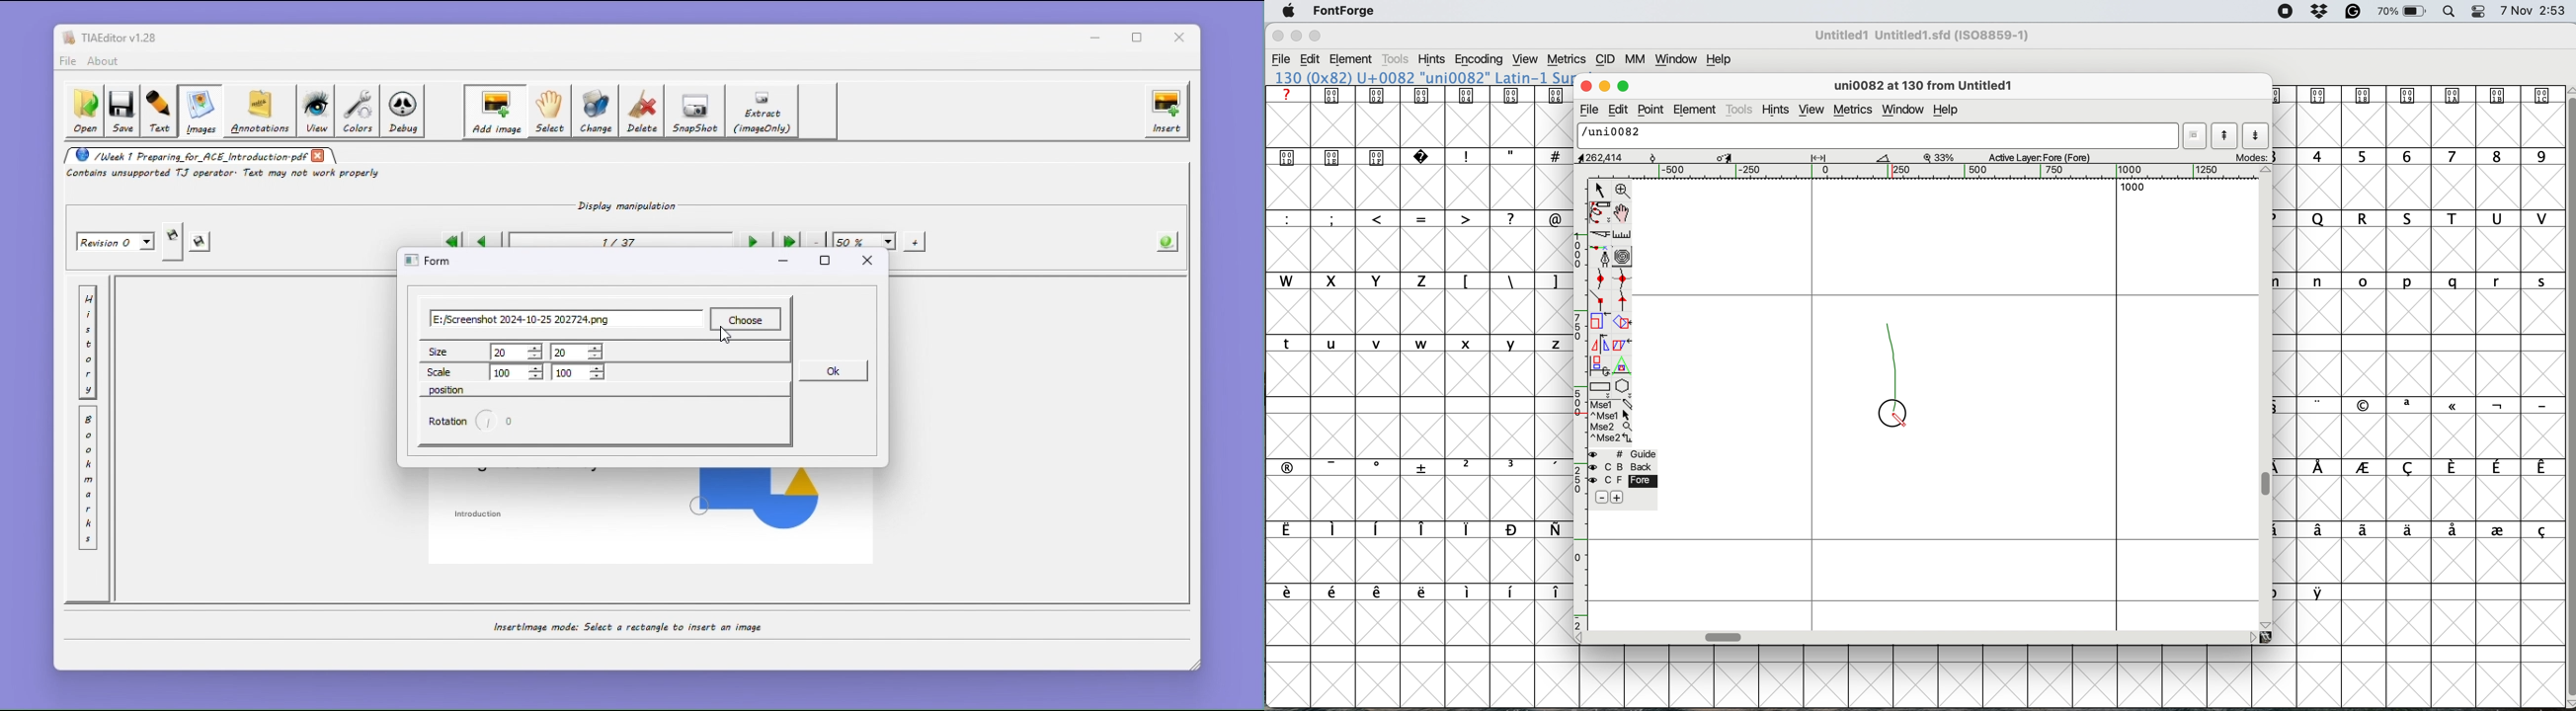  What do you see at coordinates (1413, 467) in the screenshot?
I see `special characters` at bounding box center [1413, 467].